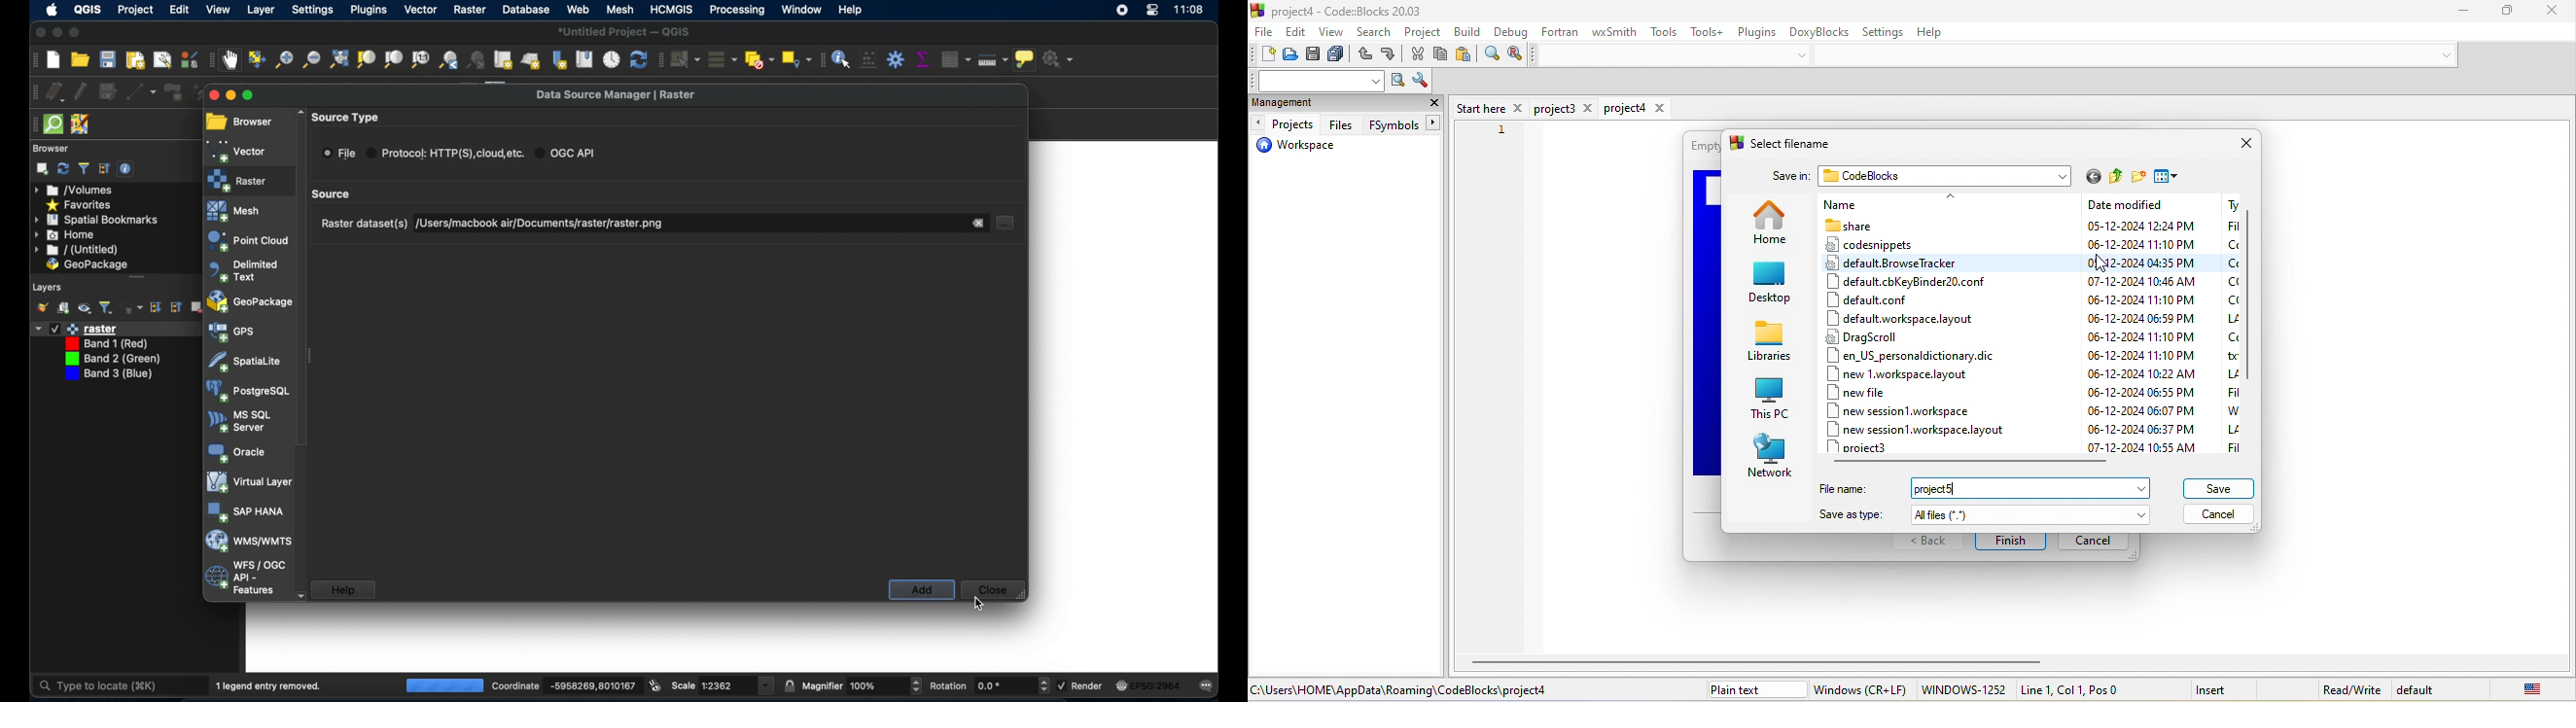 This screenshot has height=728, width=2576. Describe the element at coordinates (1790, 173) in the screenshot. I see `save in` at that location.